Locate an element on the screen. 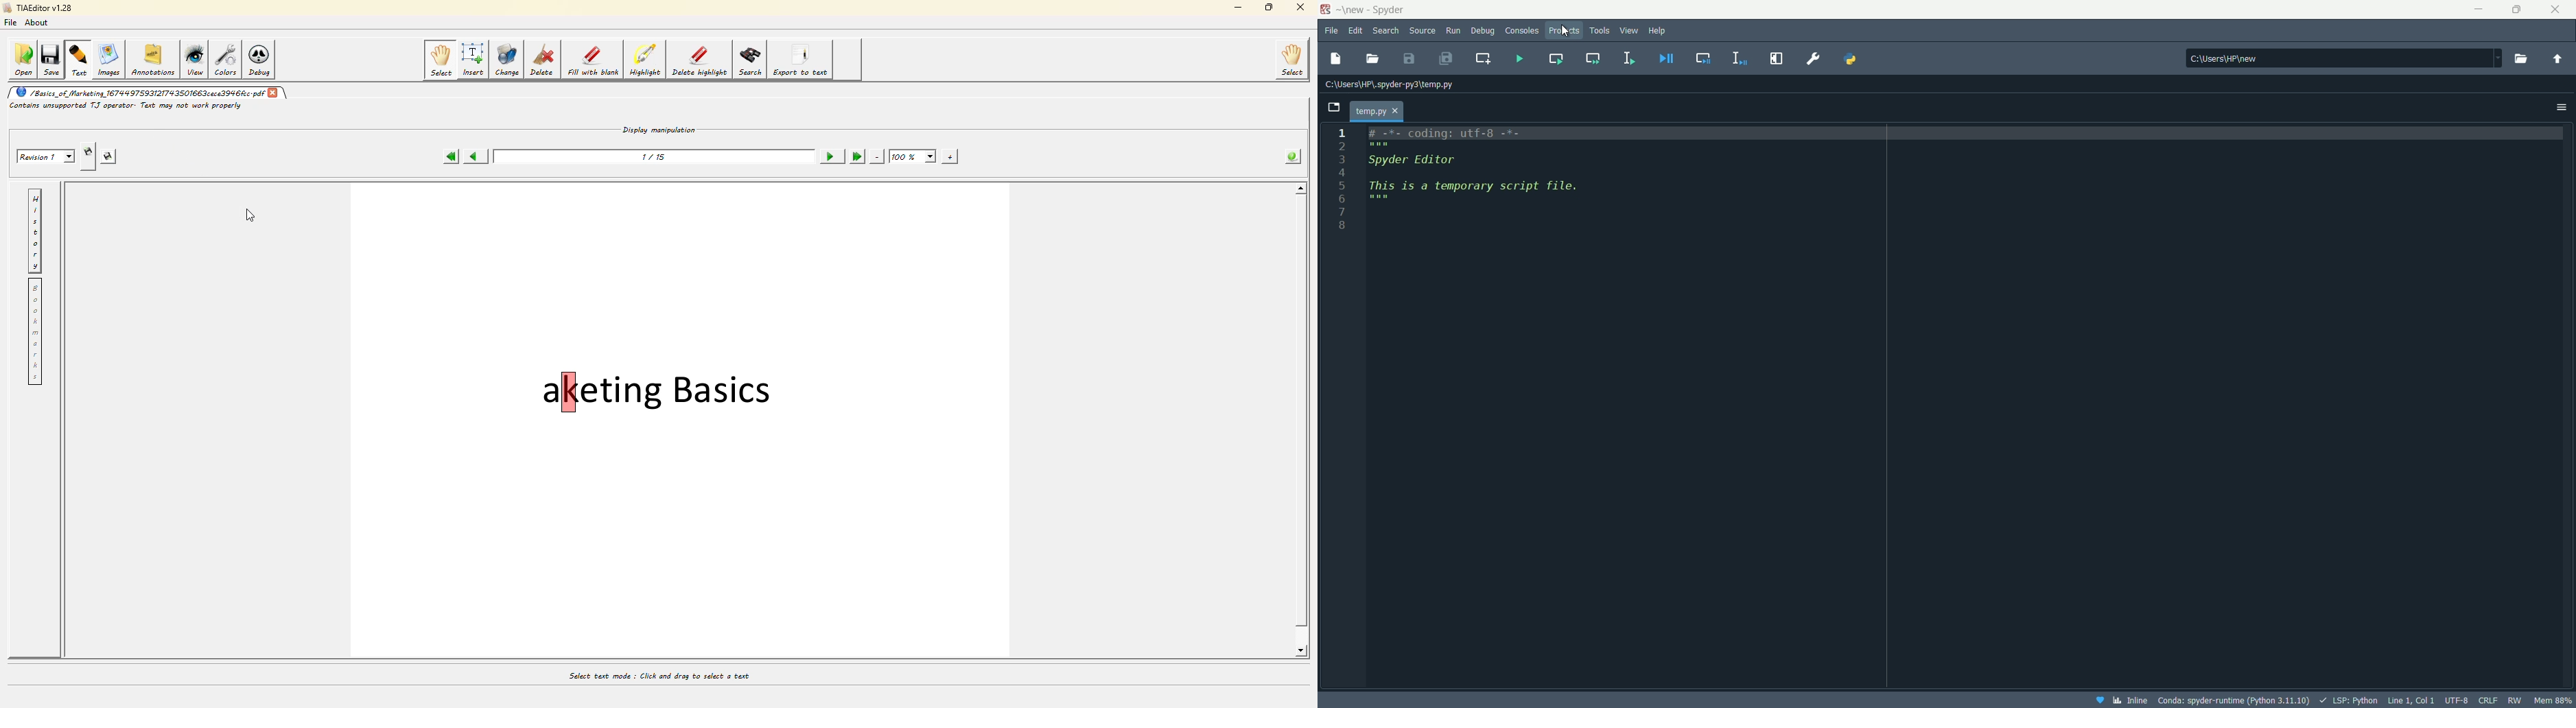  Create new at the current line  is located at coordinates (1484, 61).